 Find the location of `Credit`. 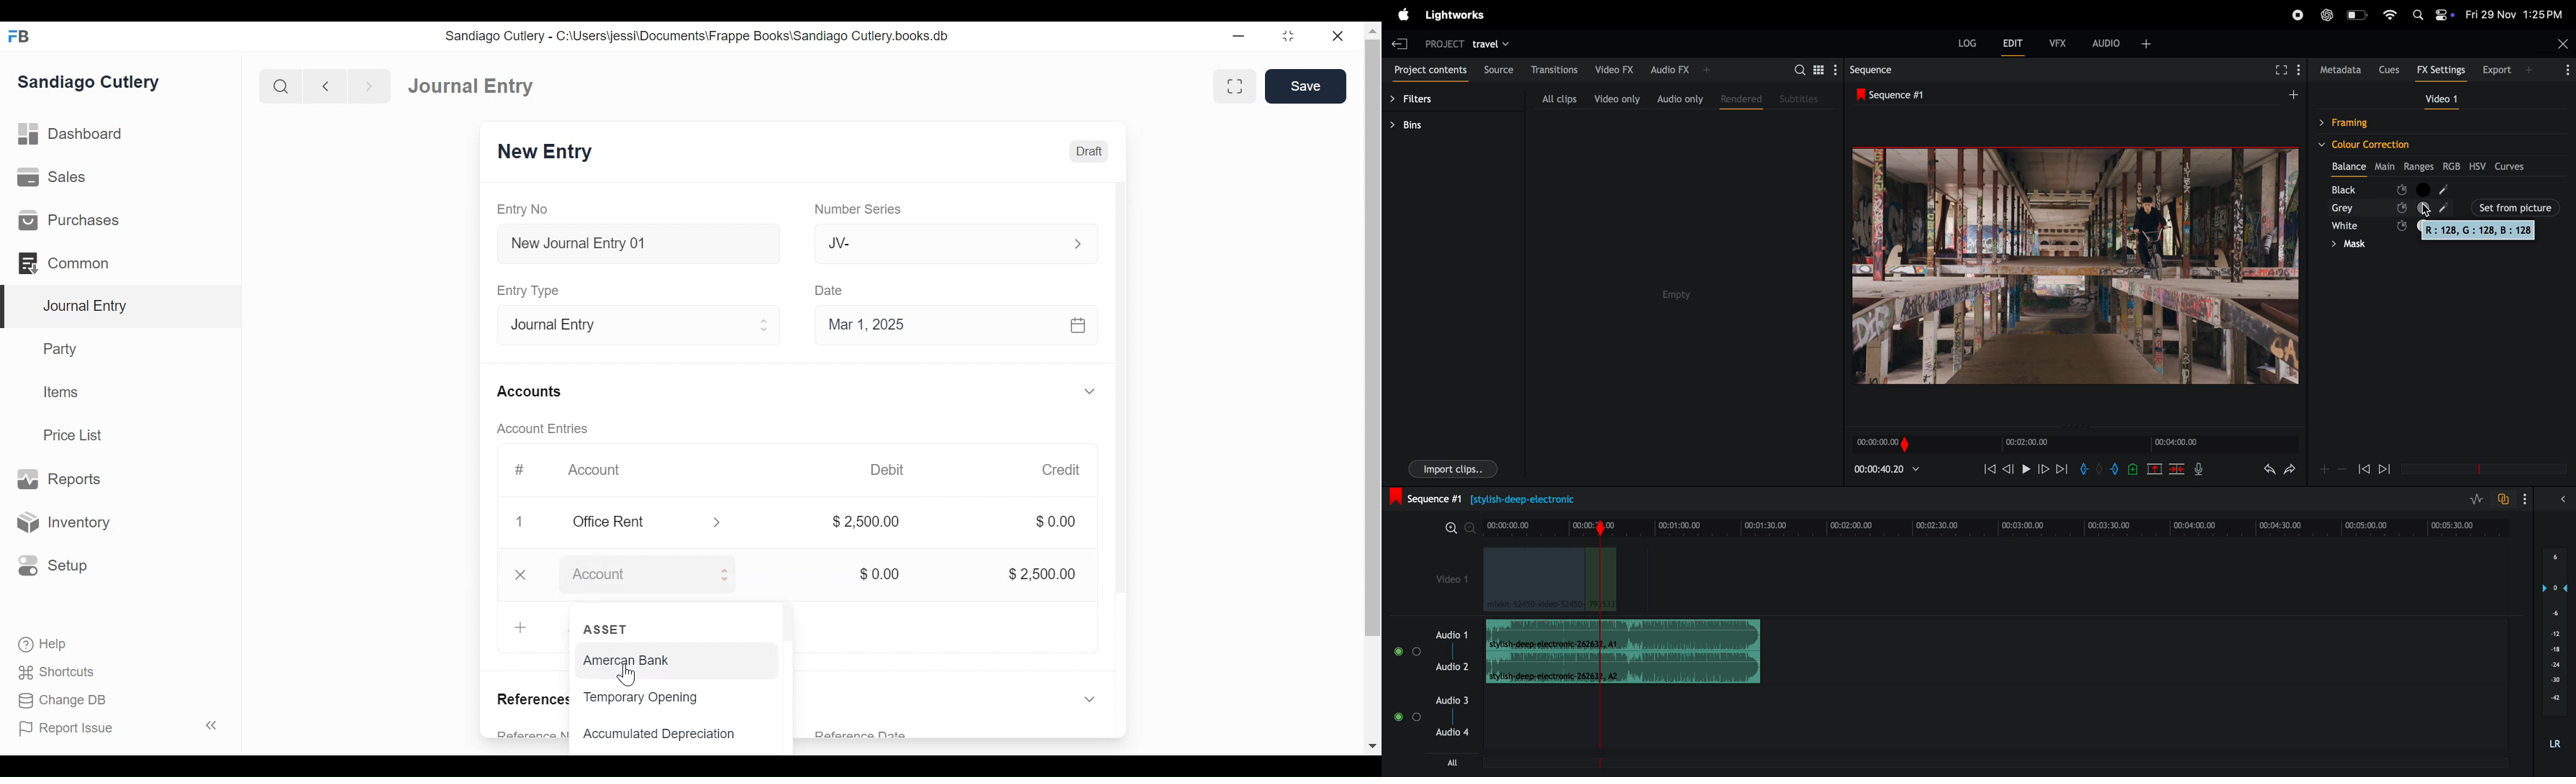

Credit is located at coordinates (1071, 470).